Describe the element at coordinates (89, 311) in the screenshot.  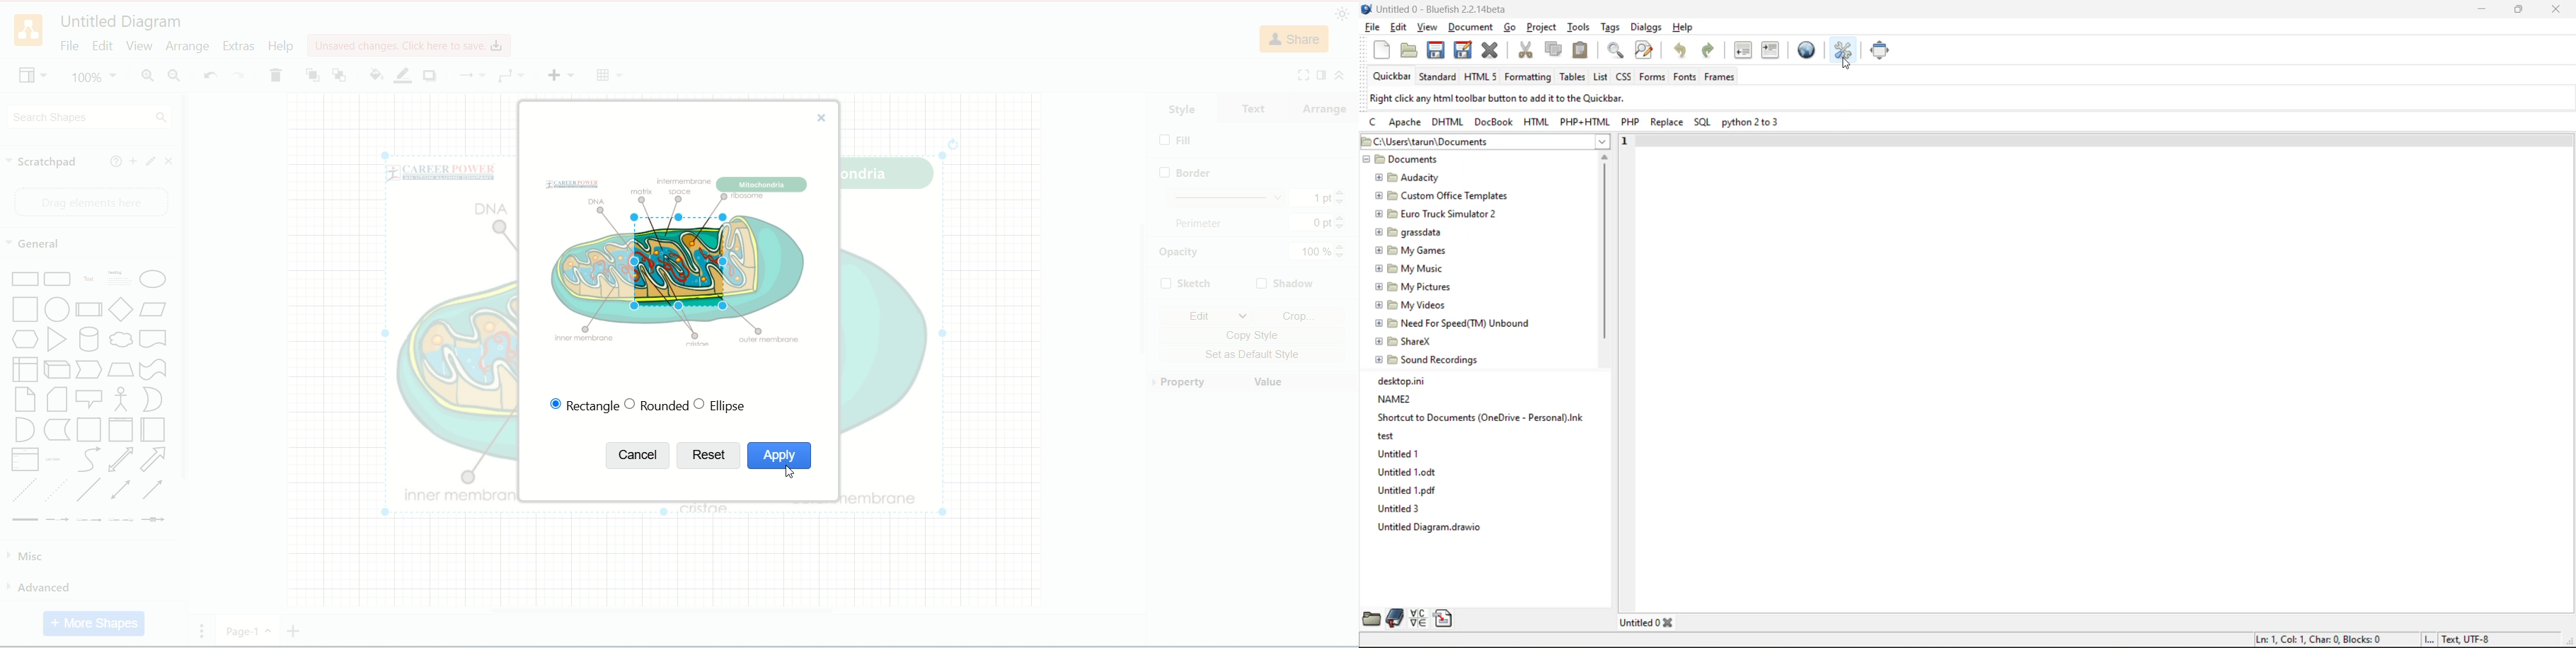
I see `Process` at that location.